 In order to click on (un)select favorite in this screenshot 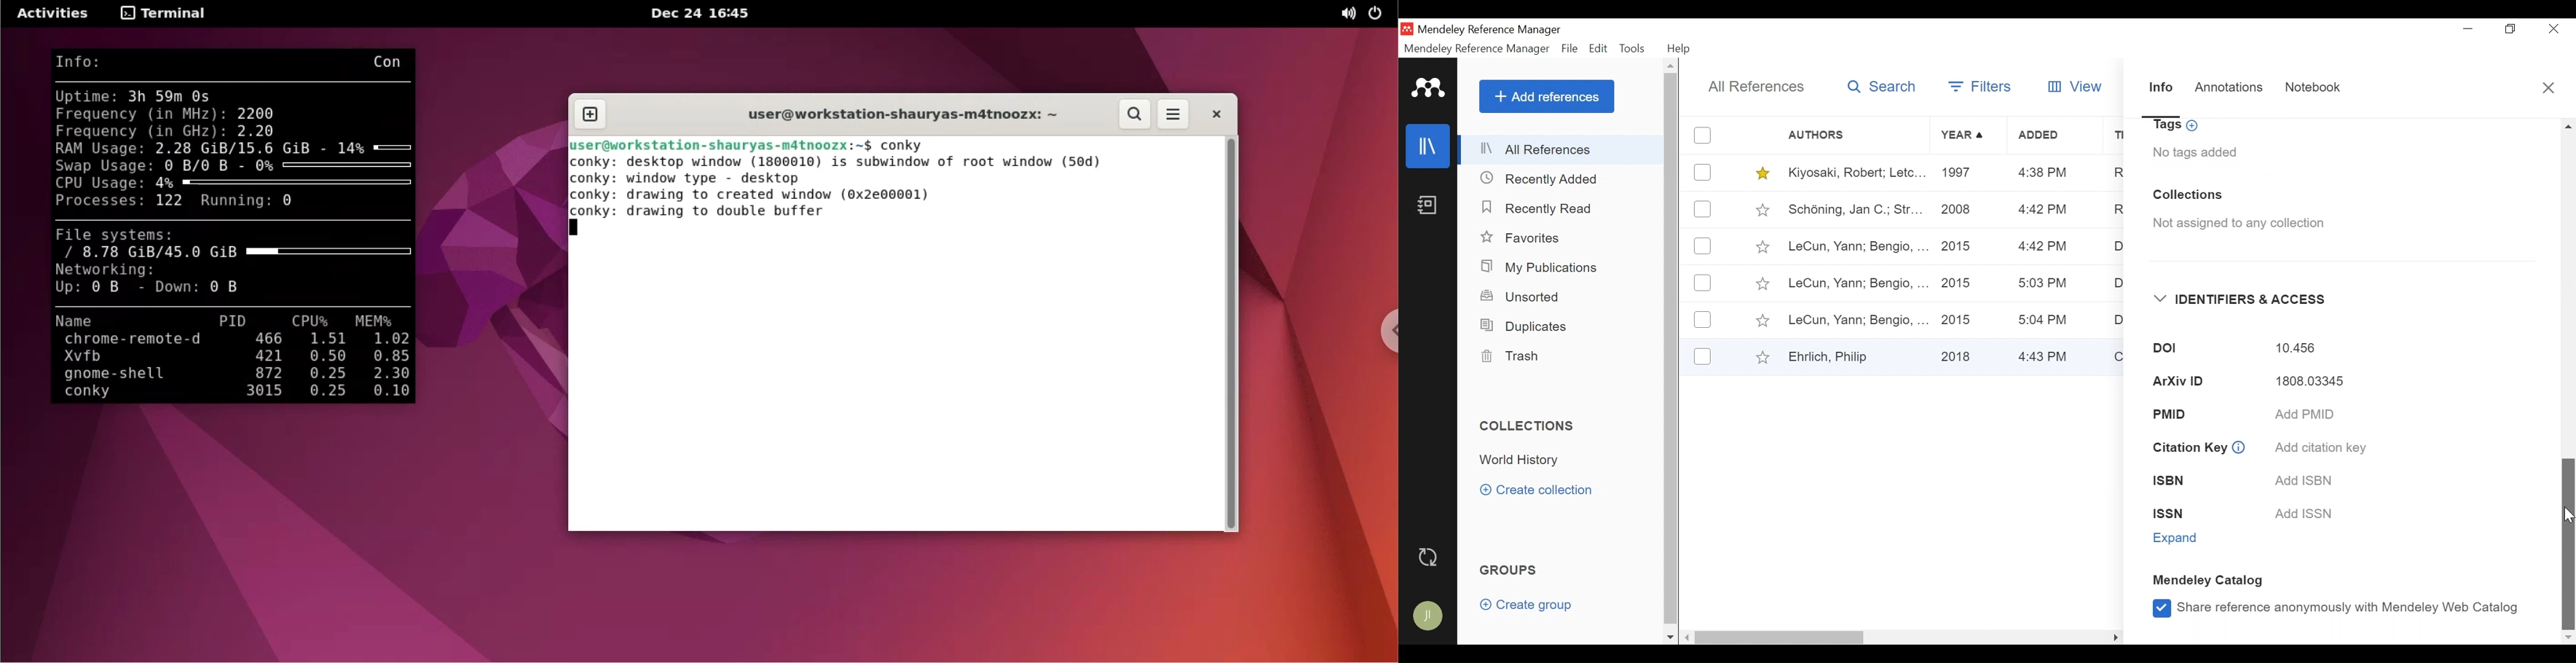, I will do `click(1760, 173)`.